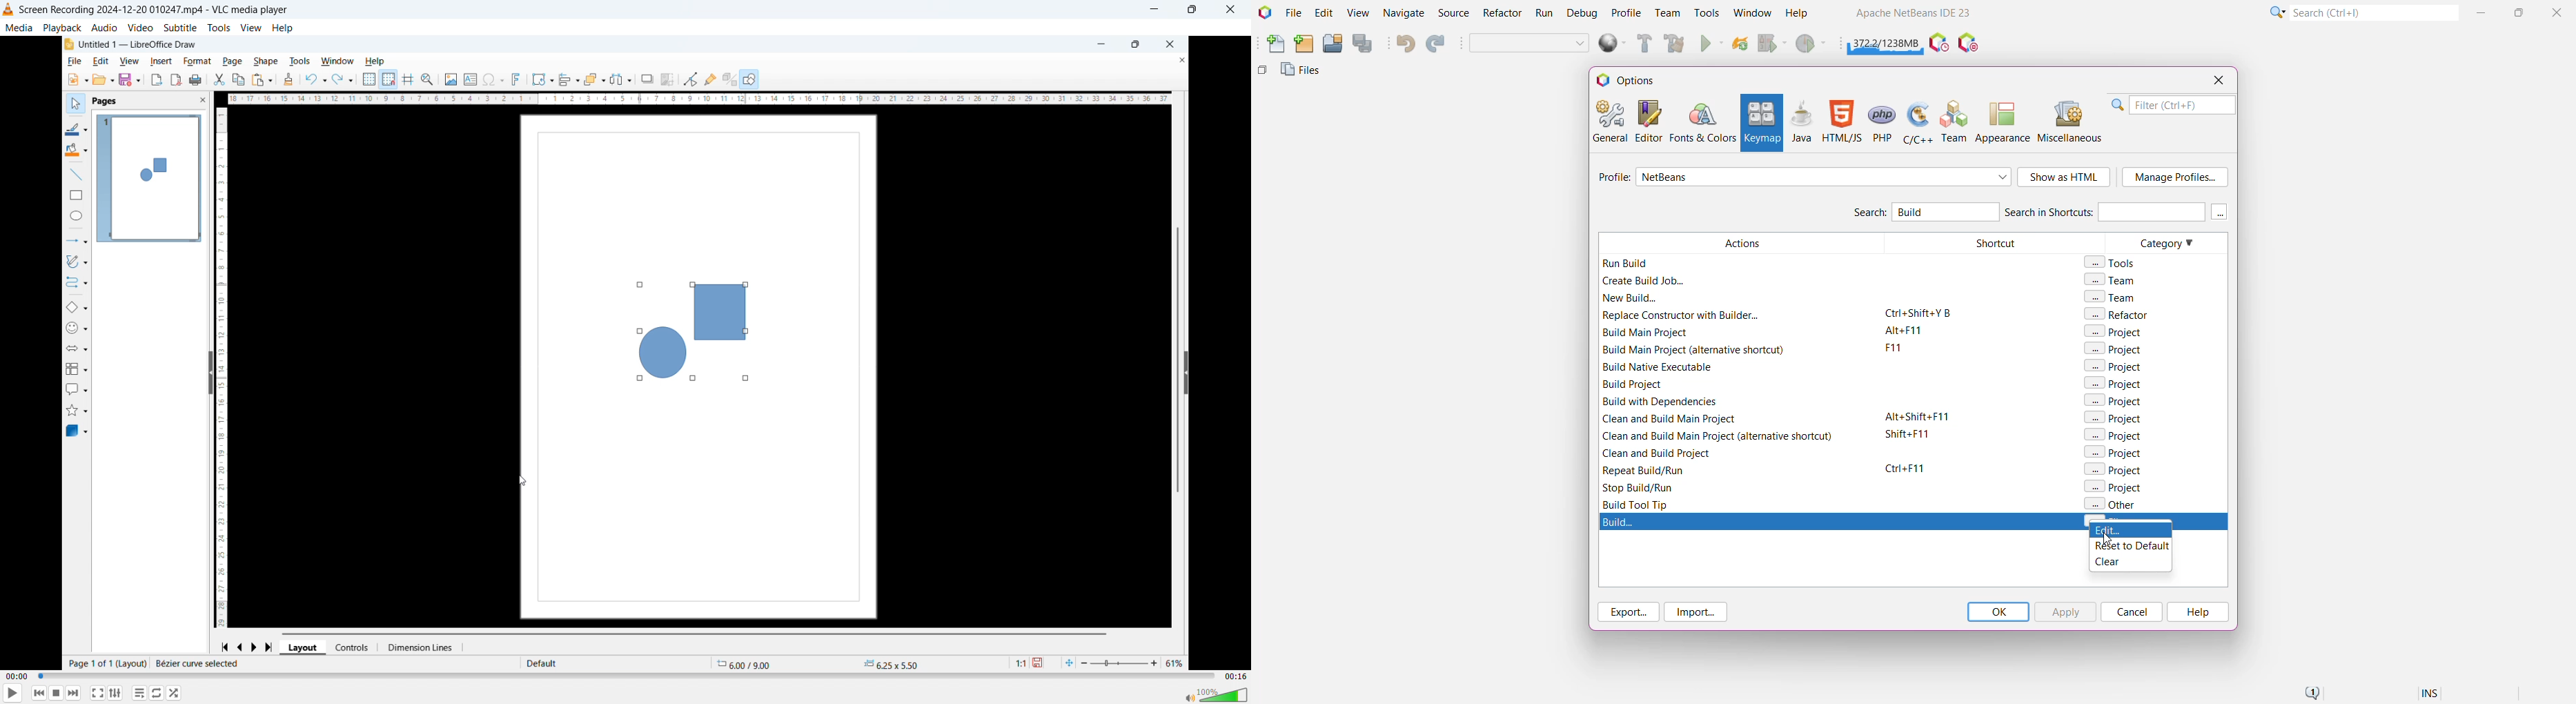 This screenshot has height=728, width=2576. I want to click on minimise , so click(1157, 9).